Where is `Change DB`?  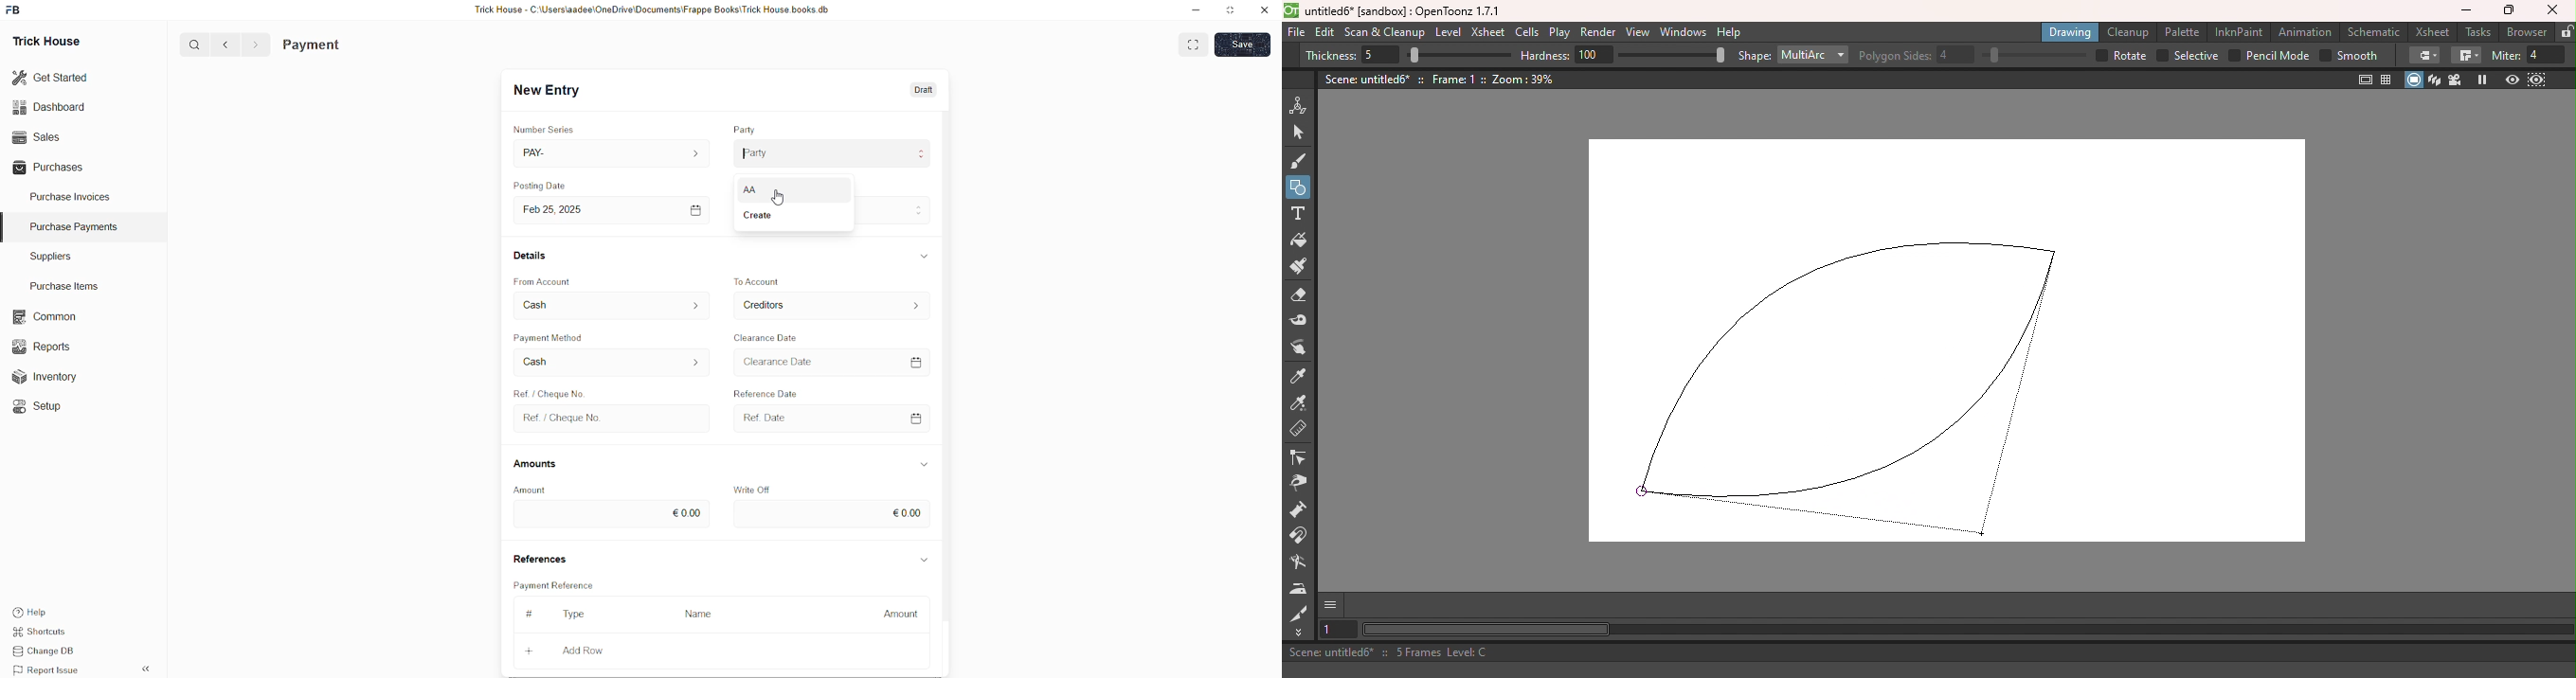 Change DB is located at coordinates (51, 652).